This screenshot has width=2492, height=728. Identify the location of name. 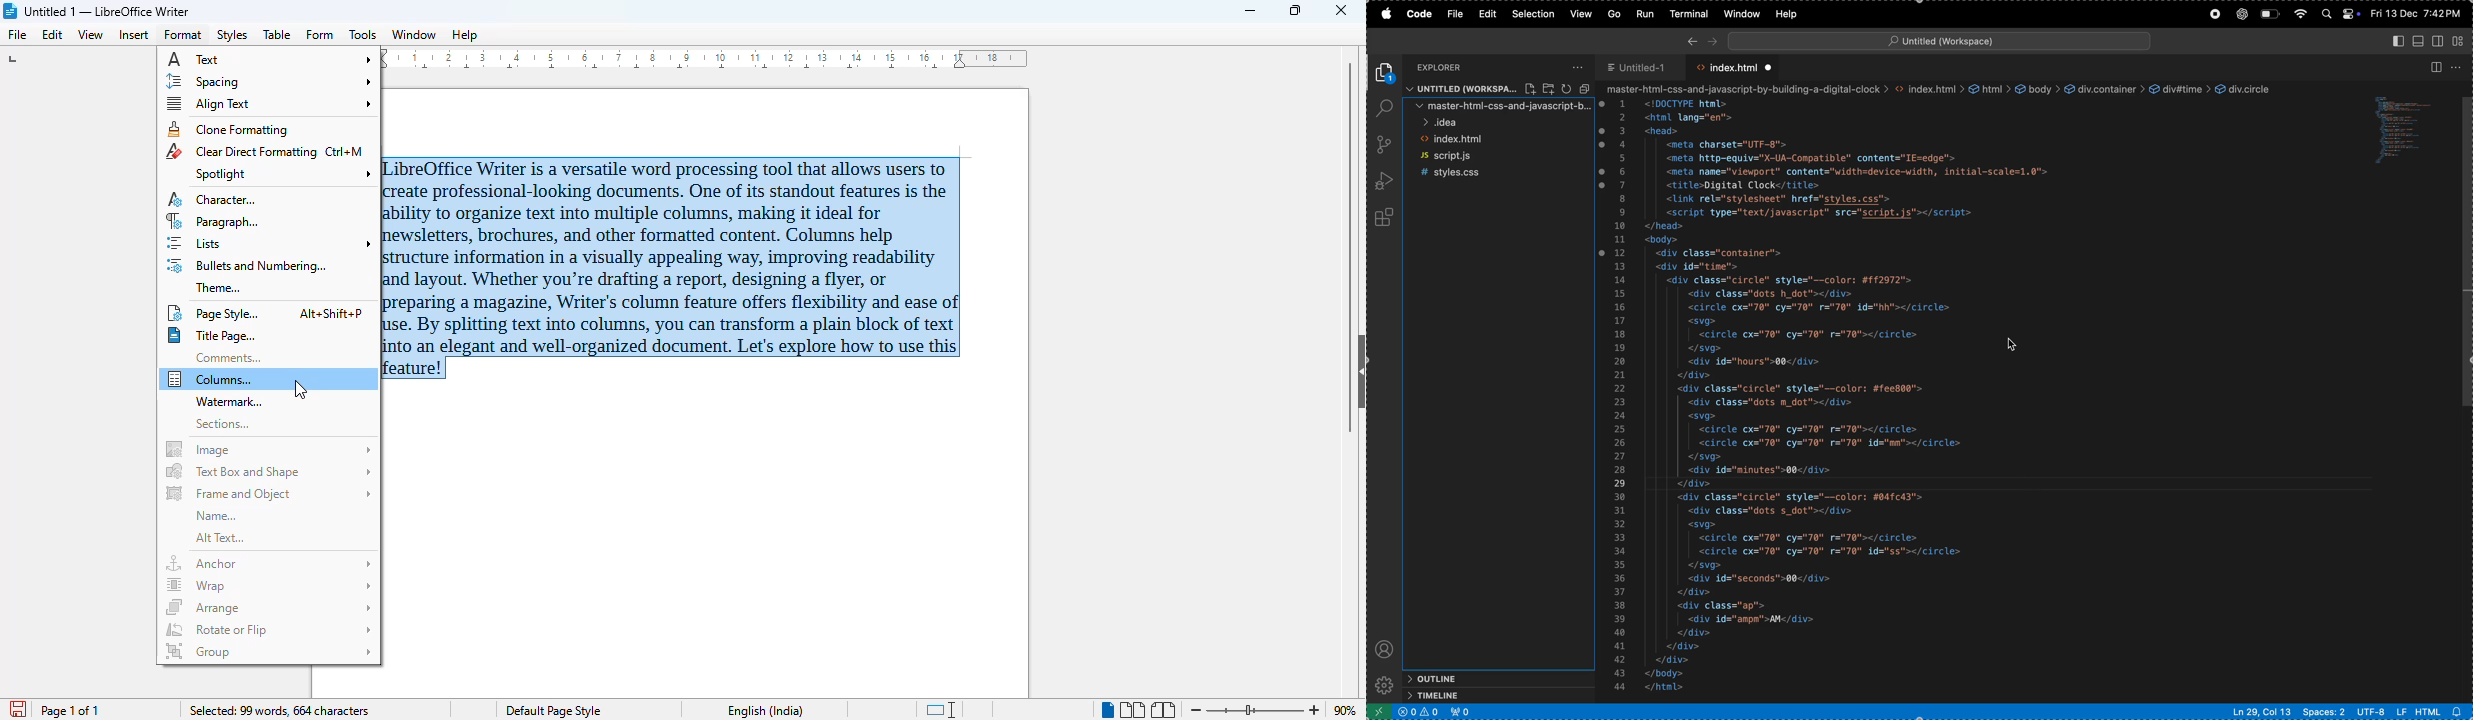
(216, 516).